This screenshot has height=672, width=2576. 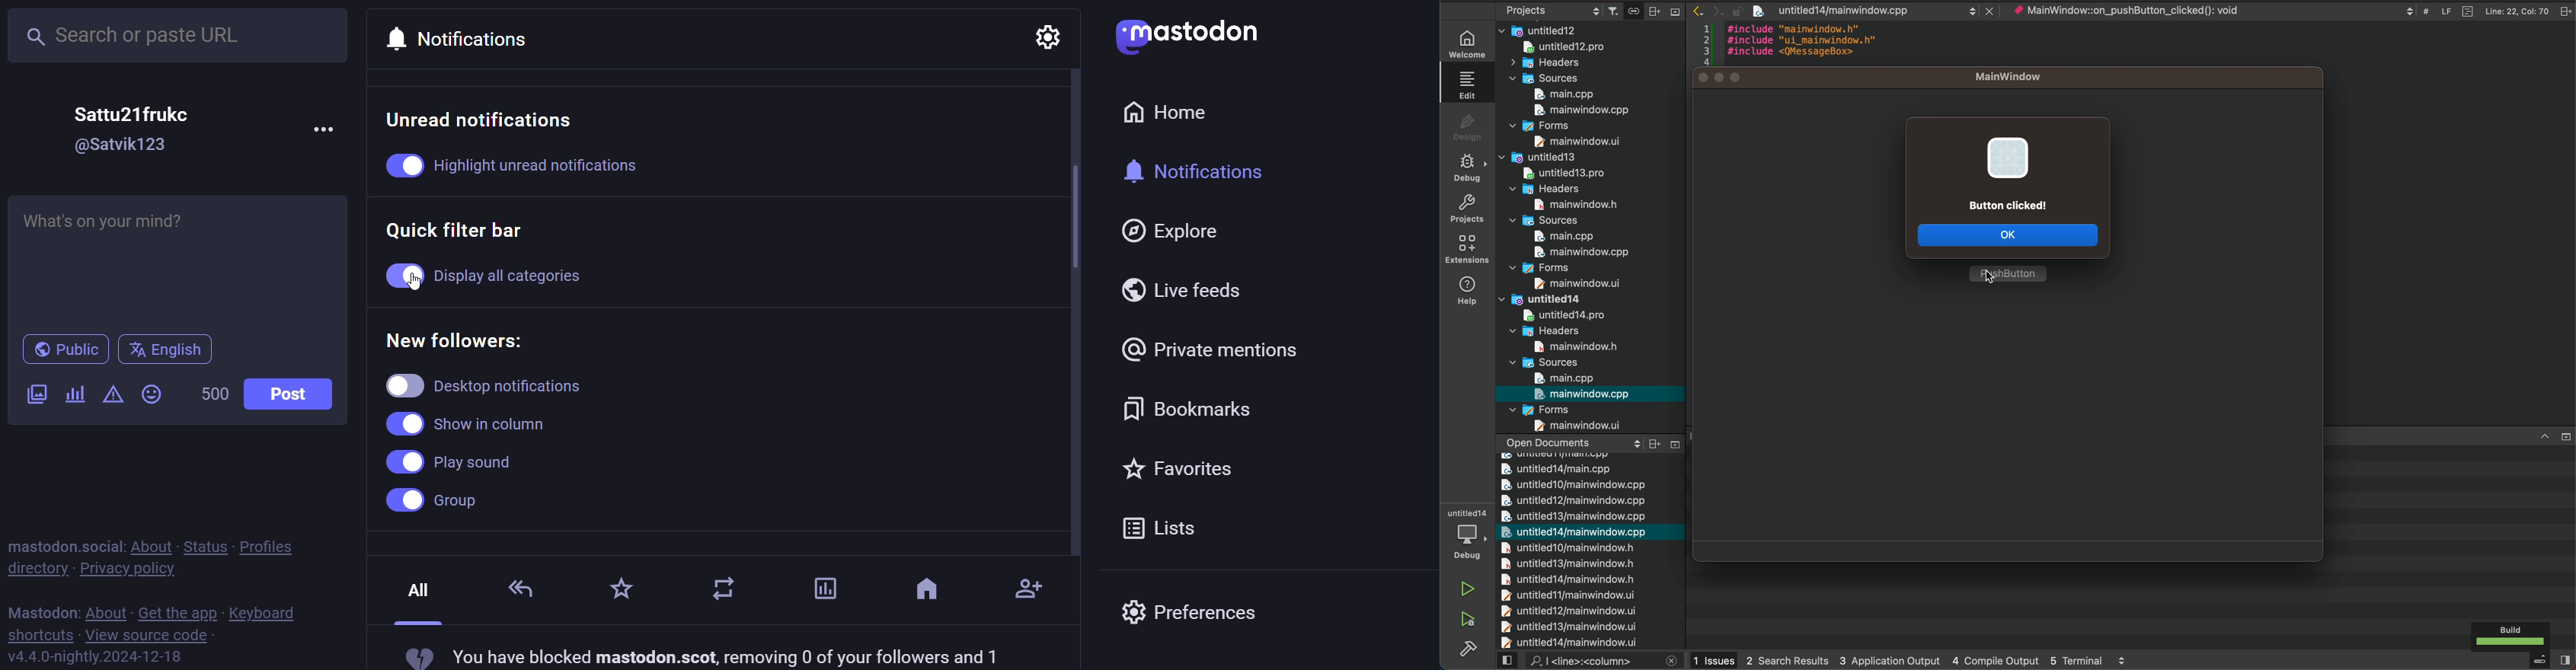 What do you see at coordinates (1569, 204) in the screenshot?
I see `main window` at bounding box center [1569, 204].